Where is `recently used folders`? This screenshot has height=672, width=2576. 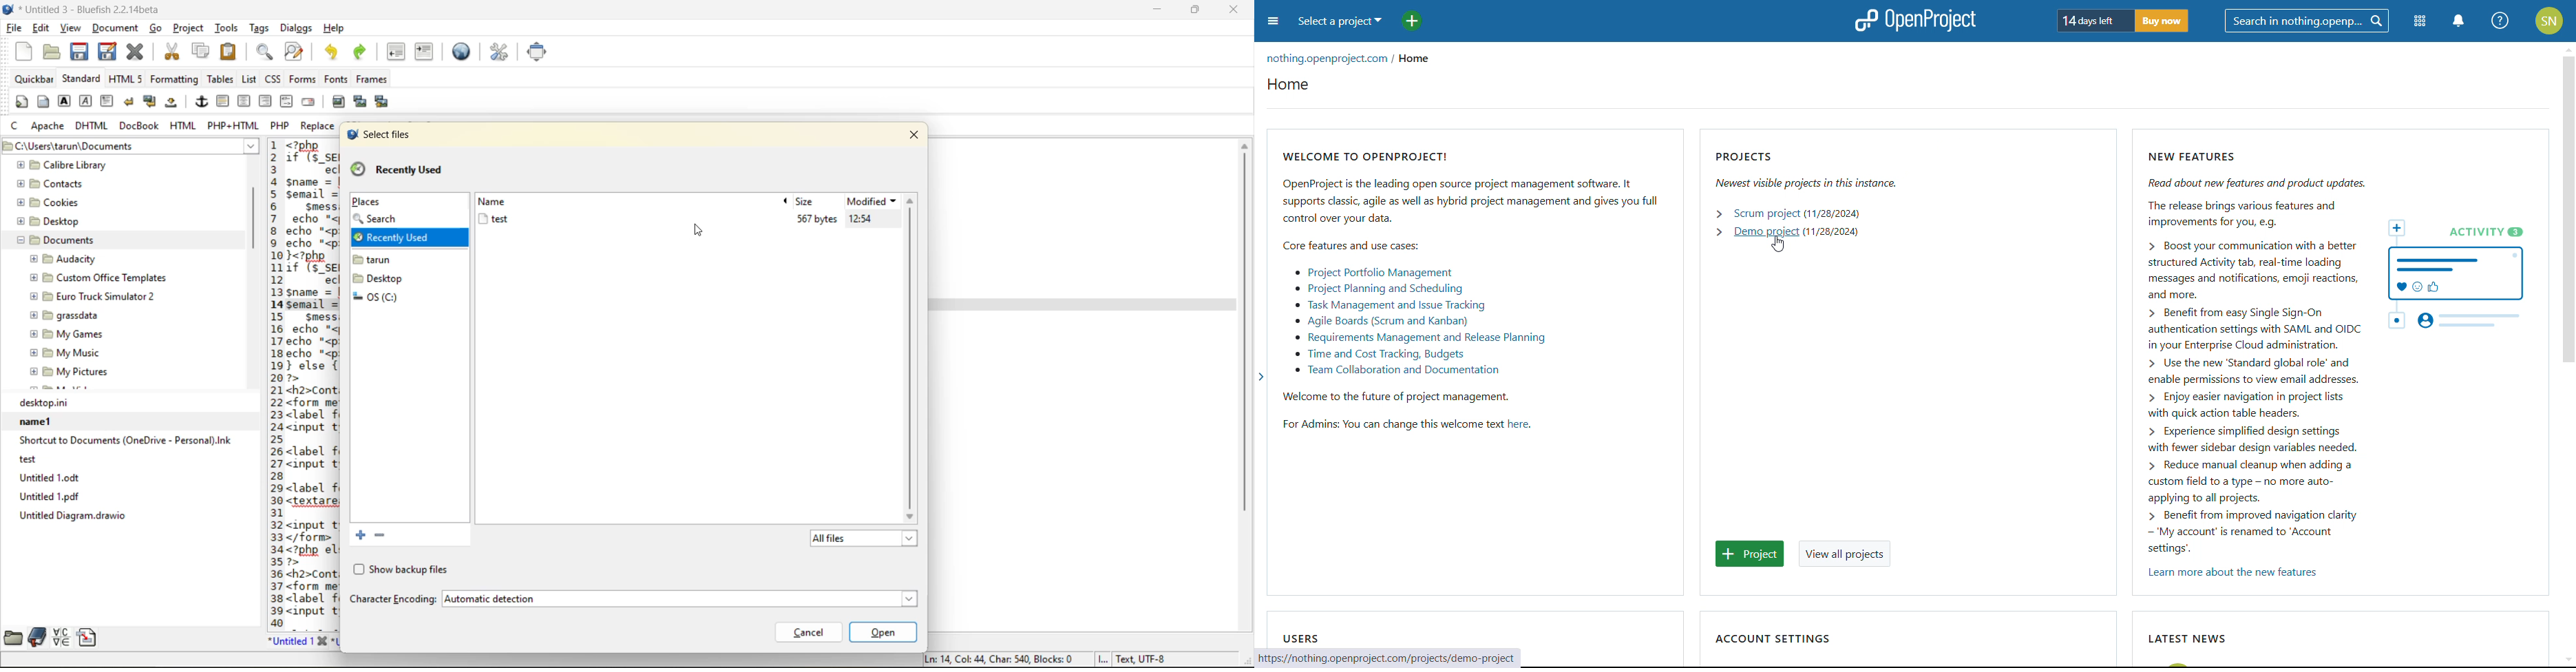 recently used folders is located at coordinates (397, 171).